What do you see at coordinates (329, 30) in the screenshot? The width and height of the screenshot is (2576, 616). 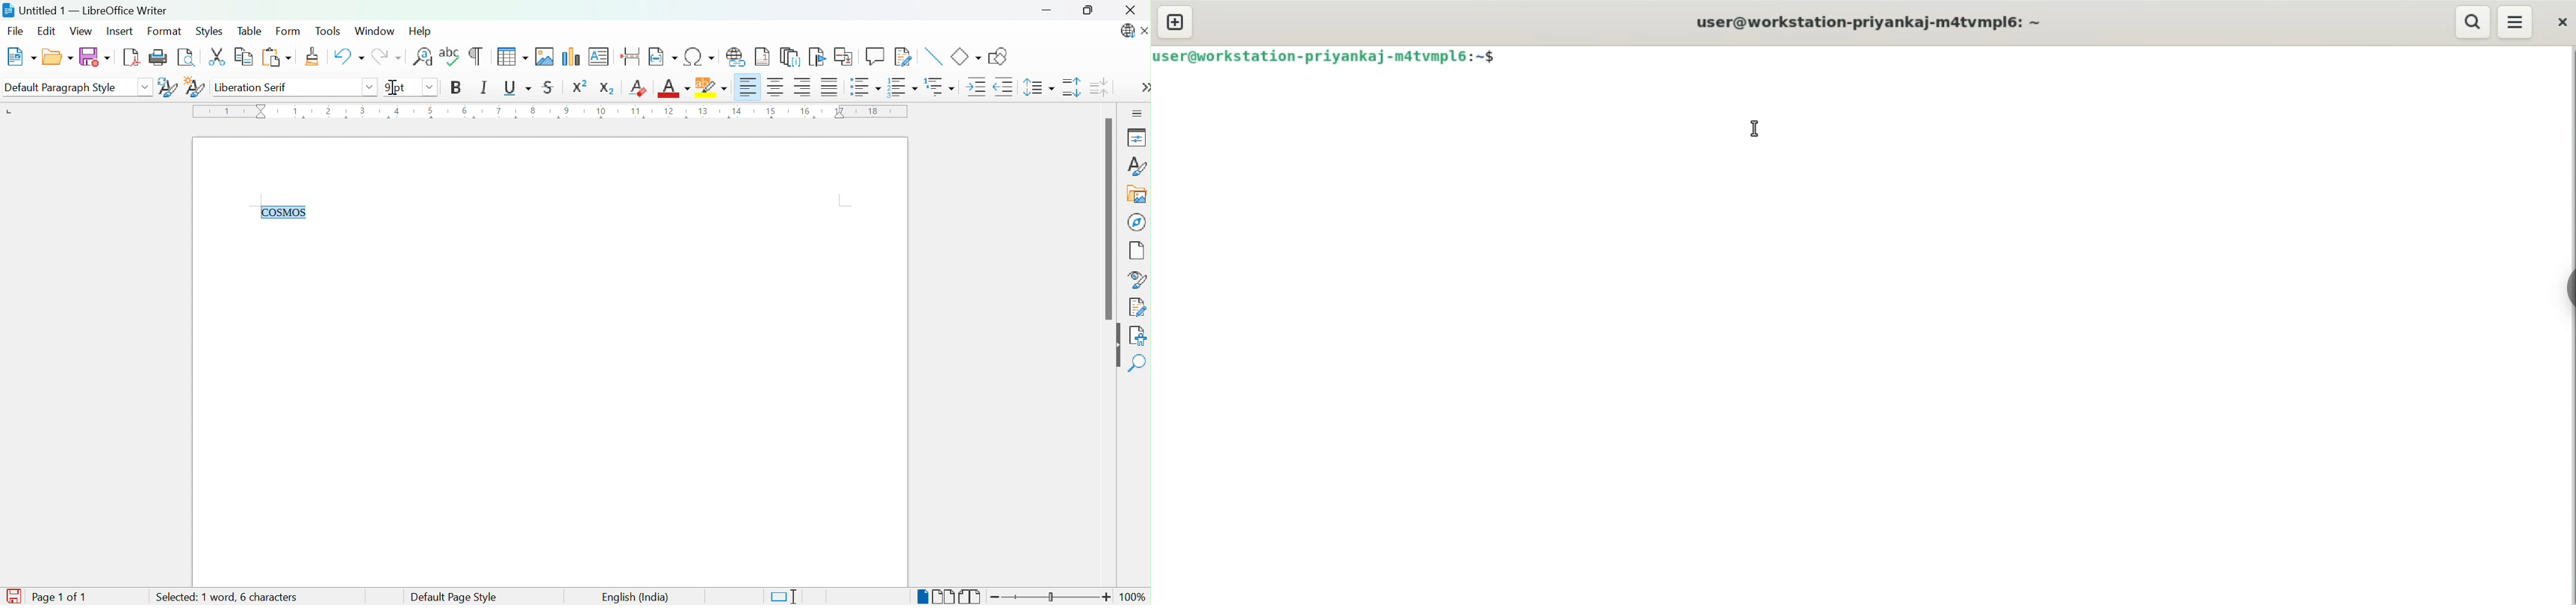 I see `Tools` at bounding box center [329, 30].